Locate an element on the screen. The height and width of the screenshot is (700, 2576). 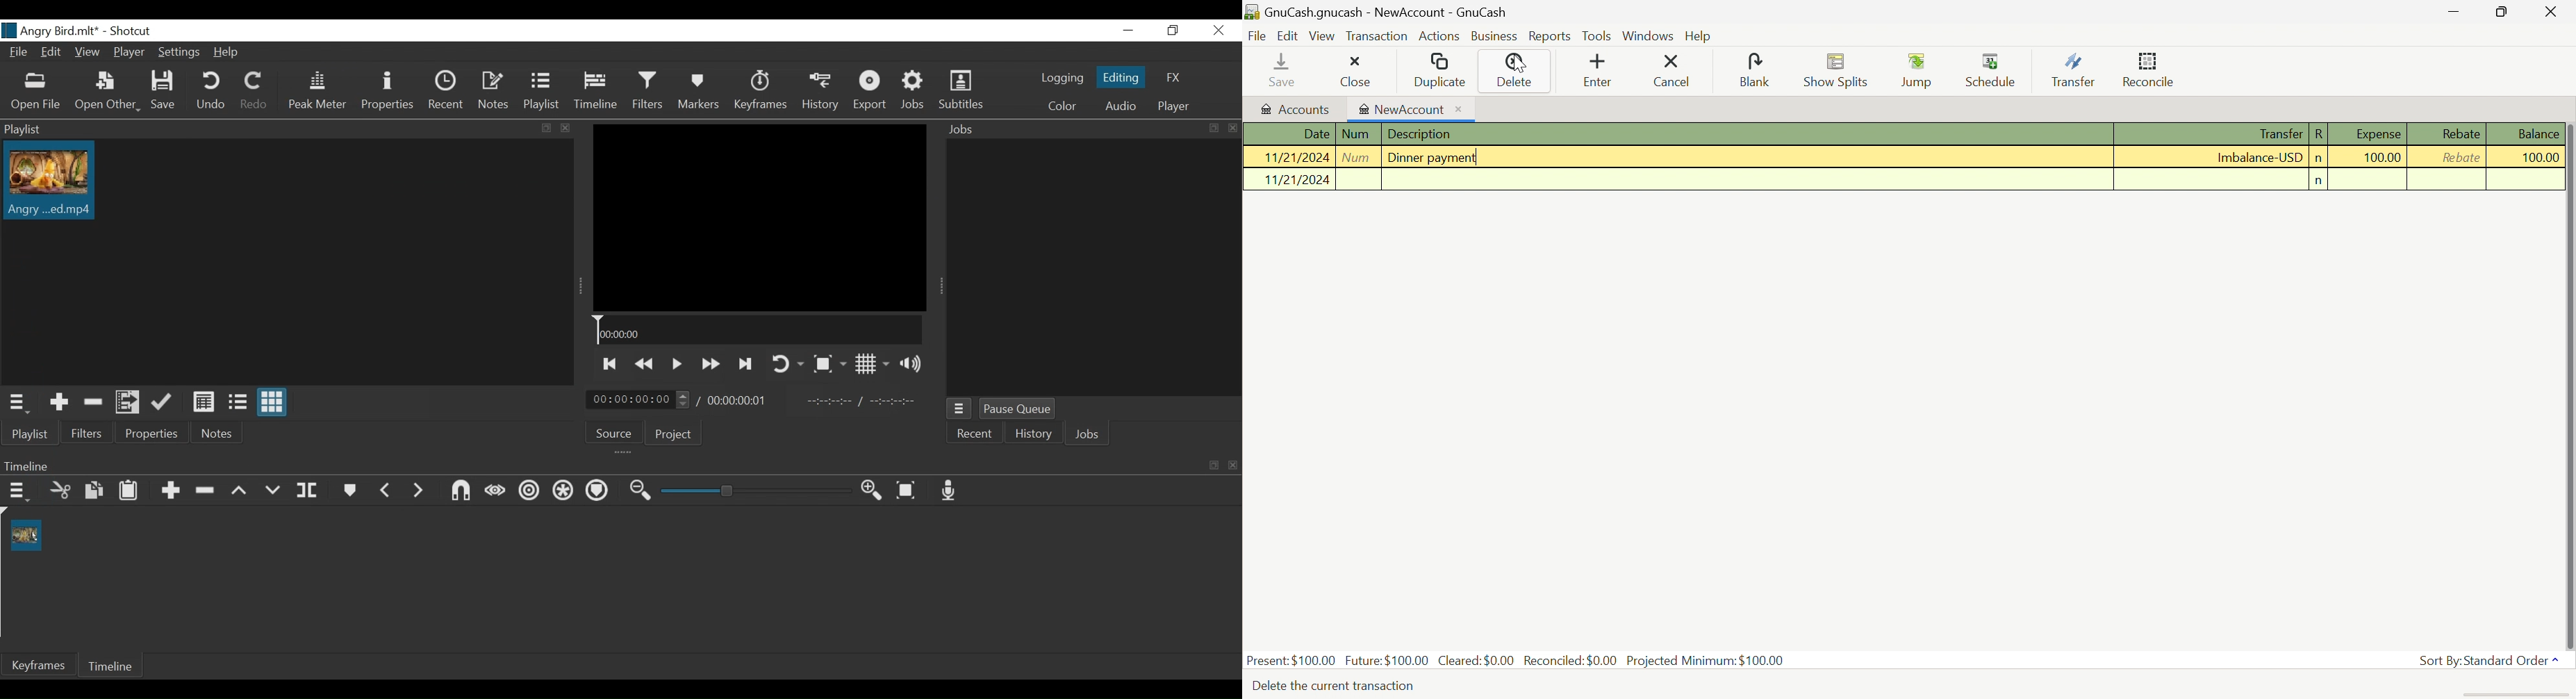
GnuCash.gnucash - NewAccount - GnuCash is located at coordinates (1378, 13).